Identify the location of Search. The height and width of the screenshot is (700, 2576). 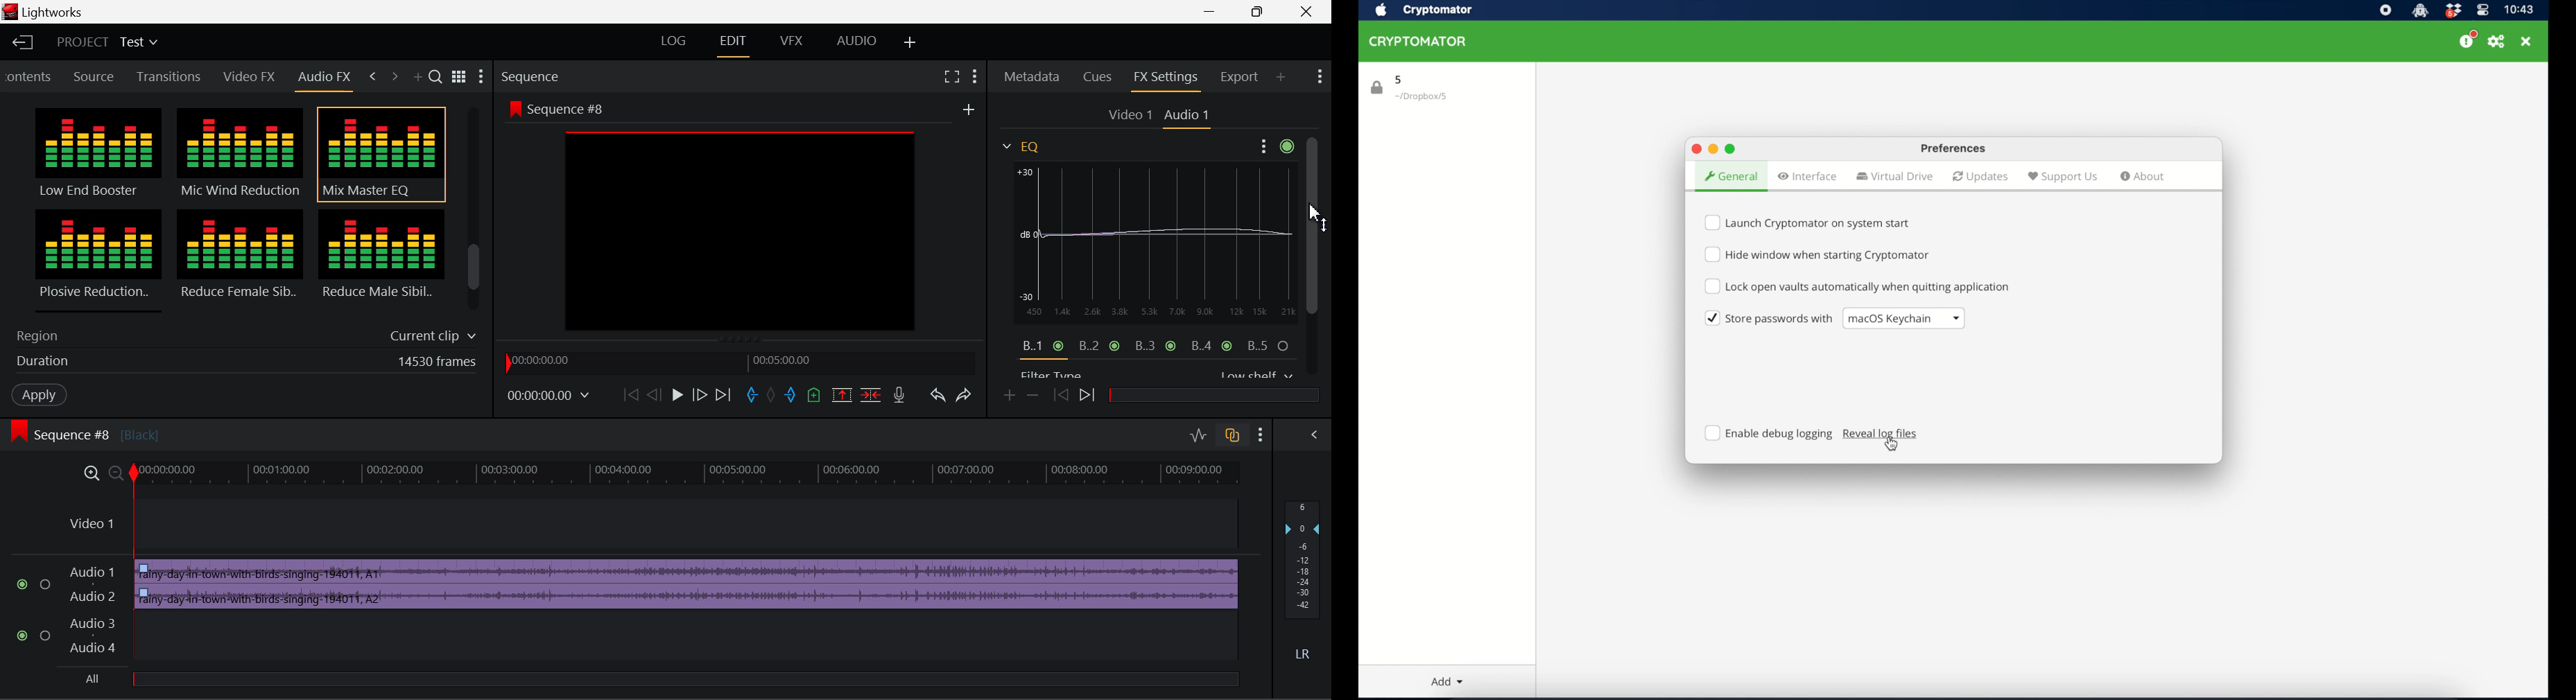
(438, 78).